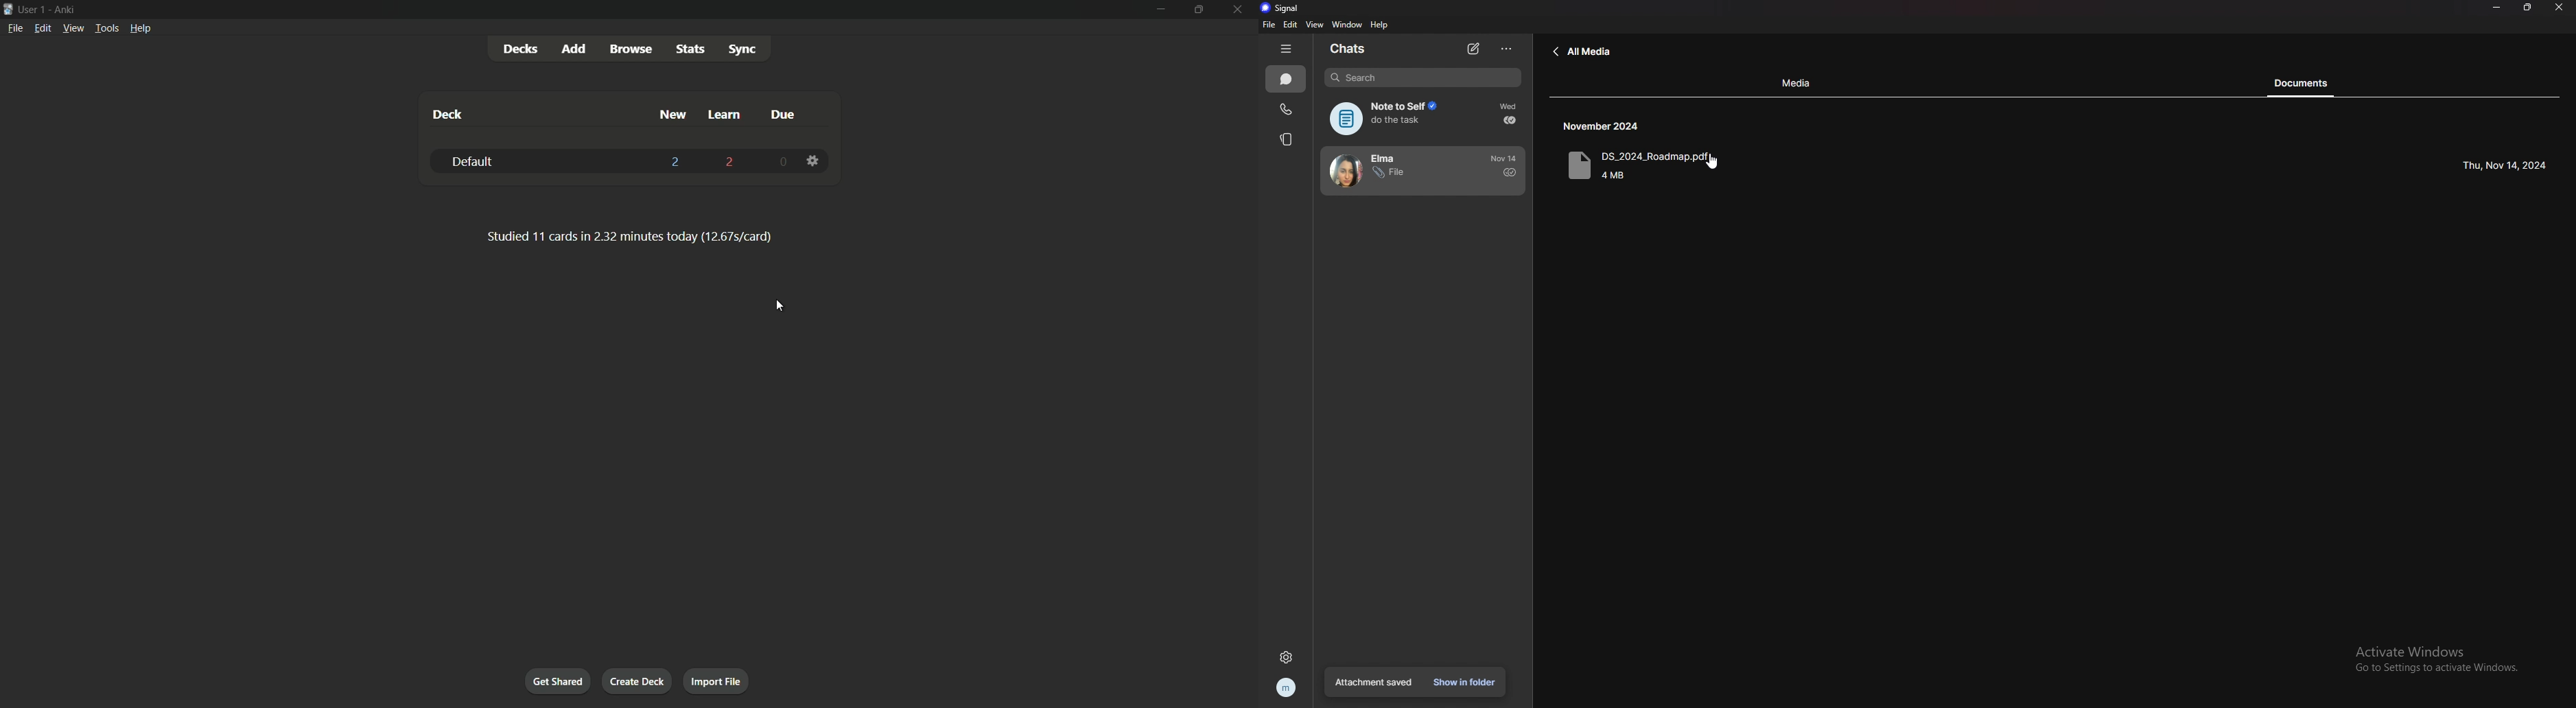  What do you see at coordinates (521, 50) in the screenshot?
I see `decks` at bounding box center [521, 50].